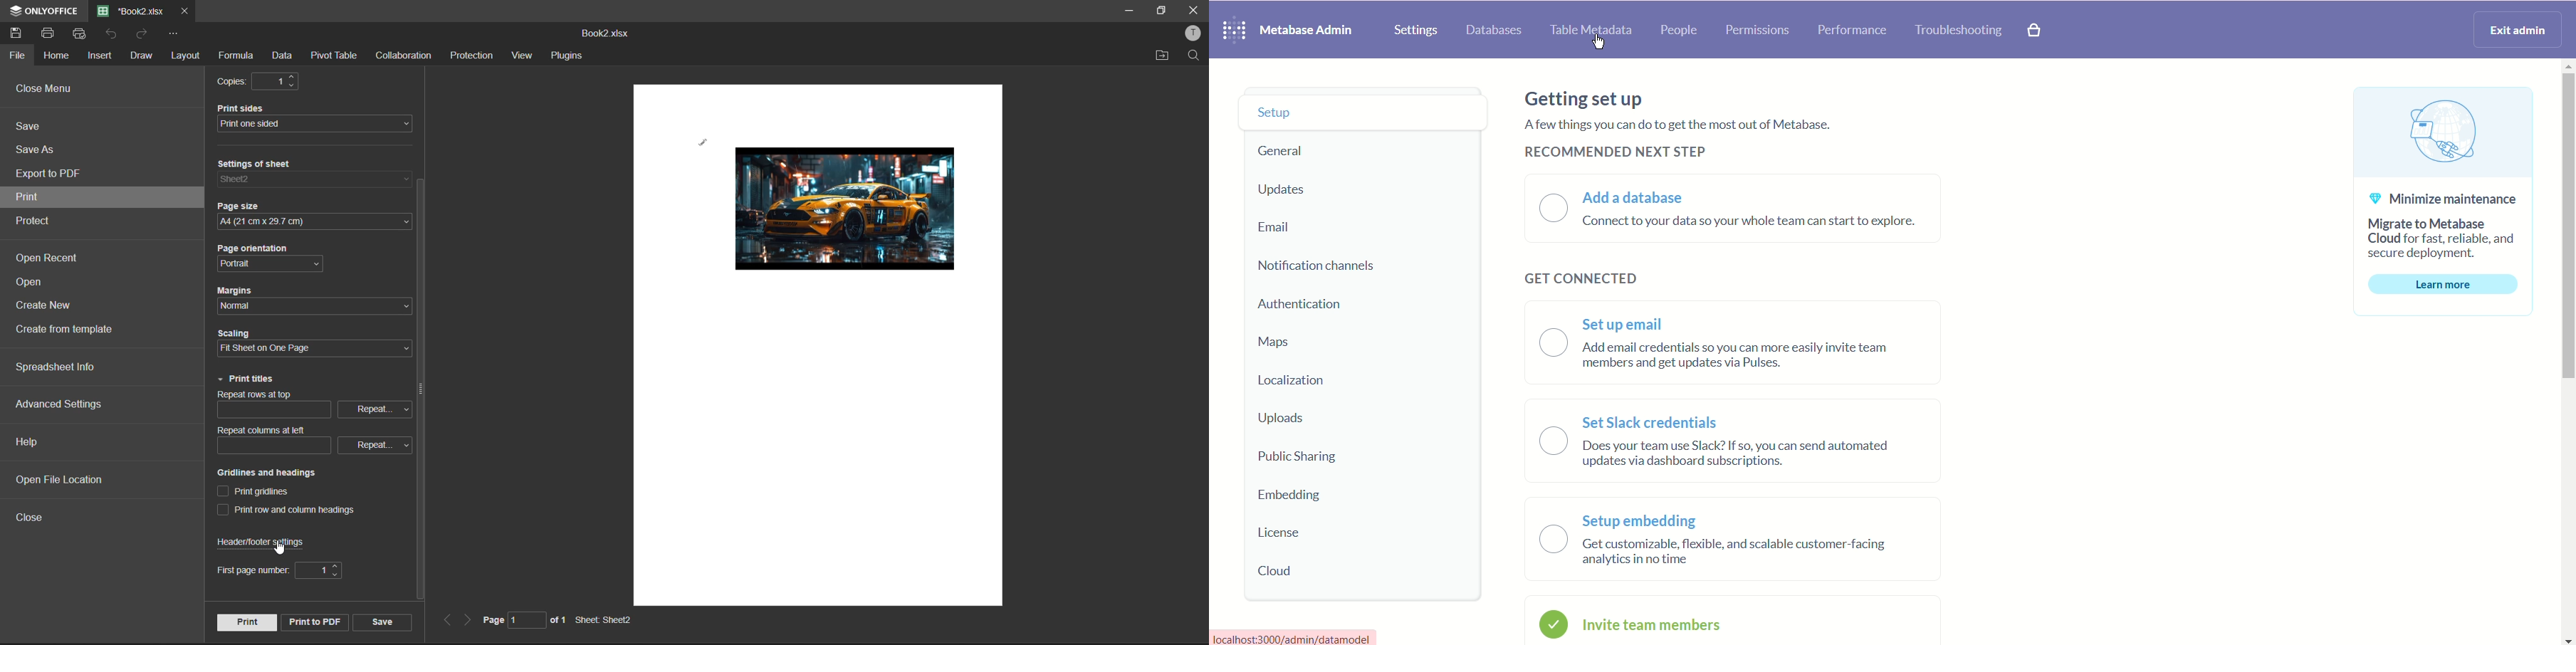 Image resolution: width=2576 pixels, height=672 pixels. Describe the element at coordinates (1308, 337) in the screenshot. I see `Maps` at that location.